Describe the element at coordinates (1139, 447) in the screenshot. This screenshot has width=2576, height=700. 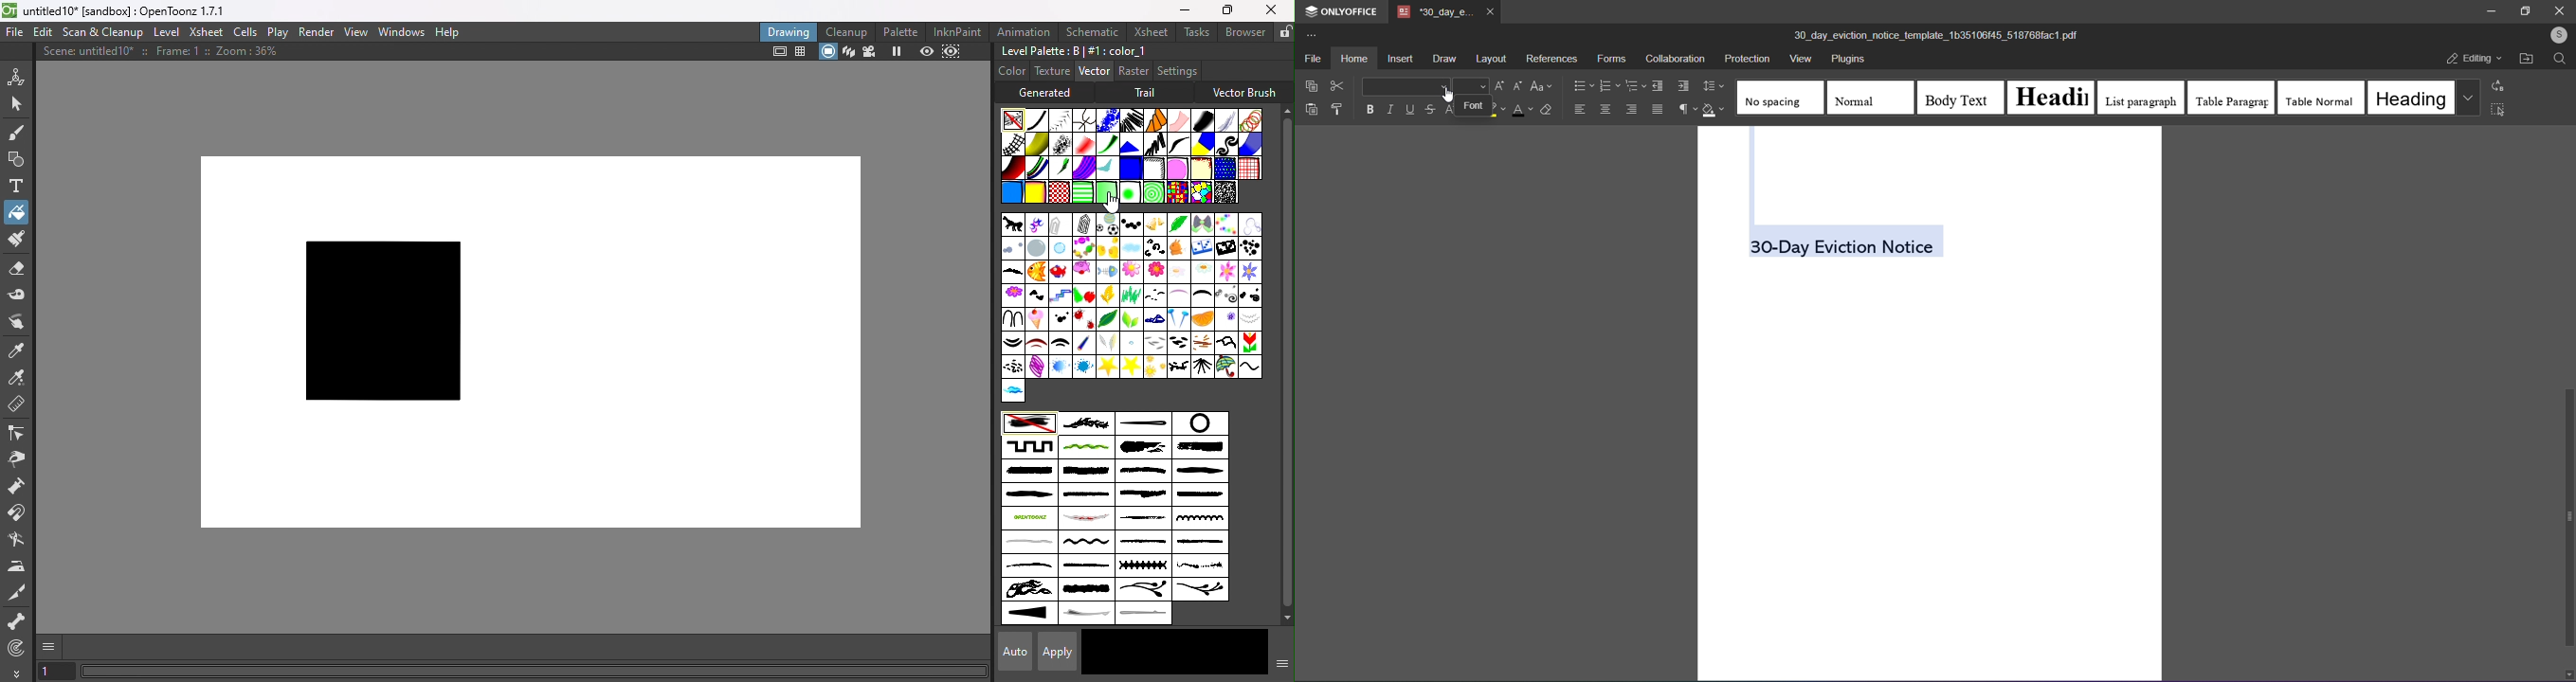
I see `large_brush1` at that location.